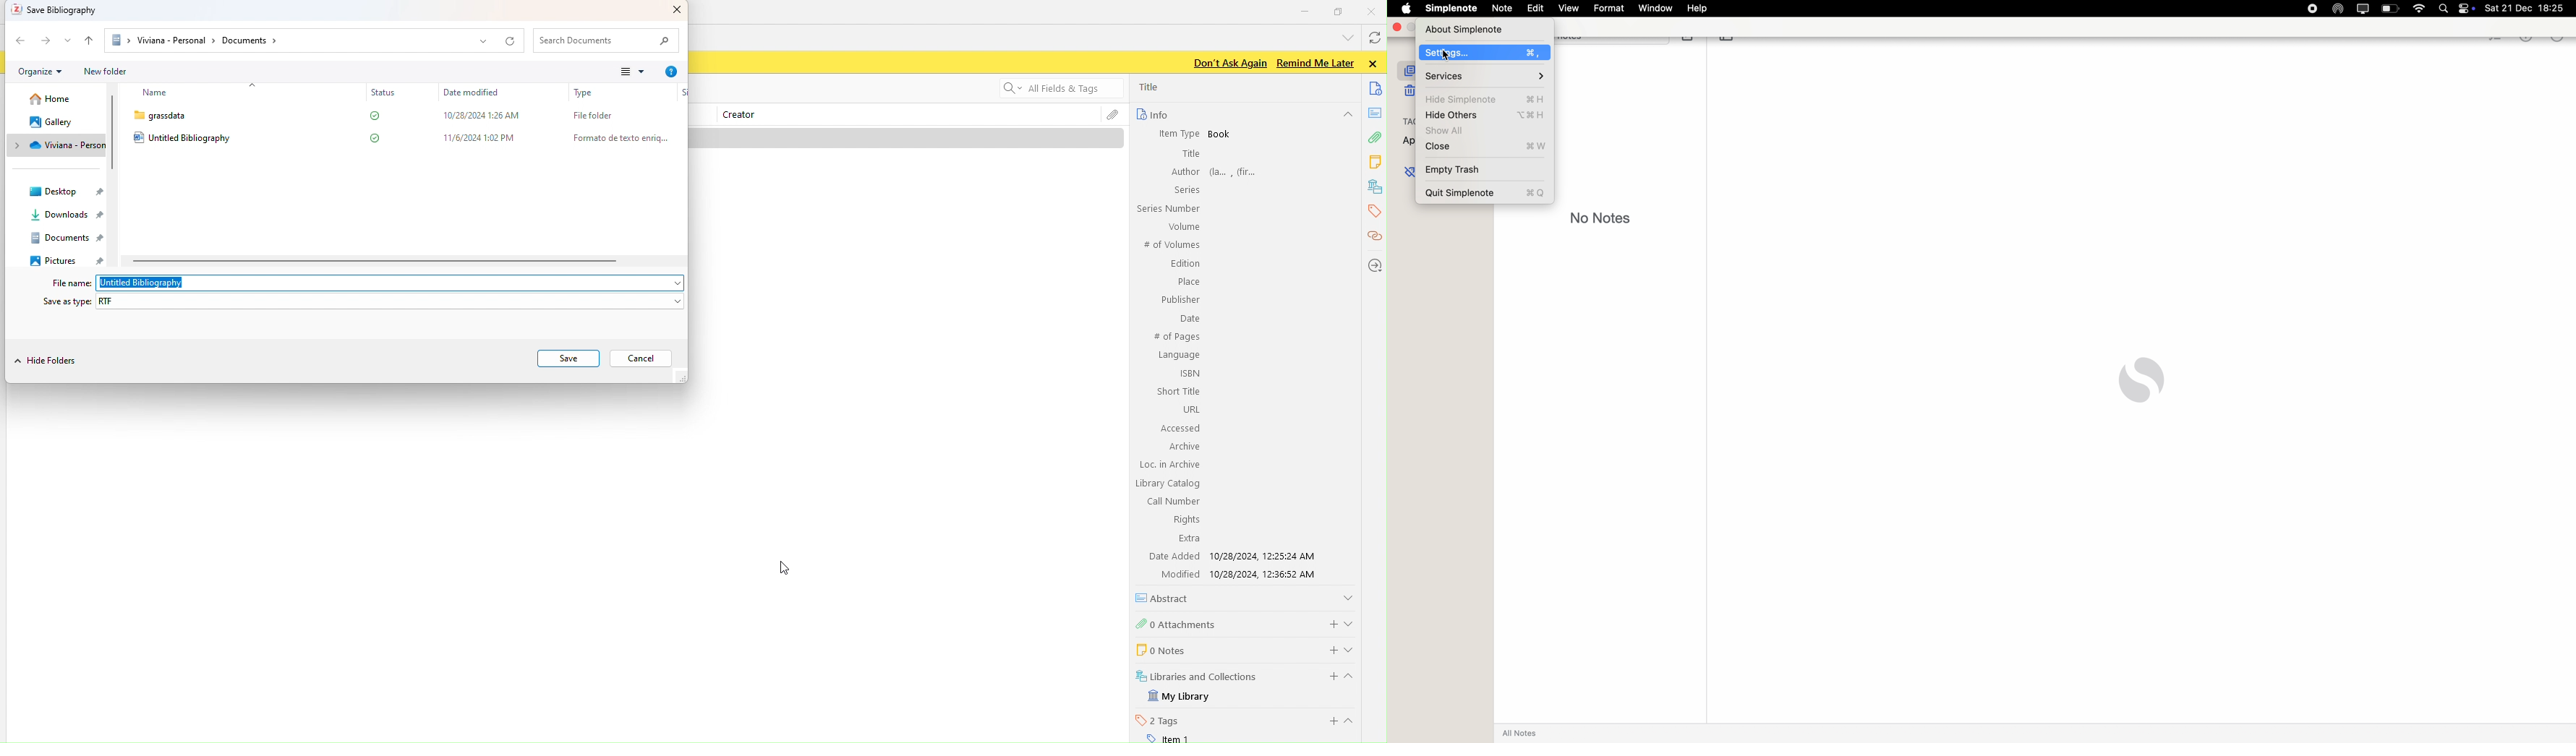 This screenshot has height=756, width=2576. I want to click on Book, so click(1220, 134).